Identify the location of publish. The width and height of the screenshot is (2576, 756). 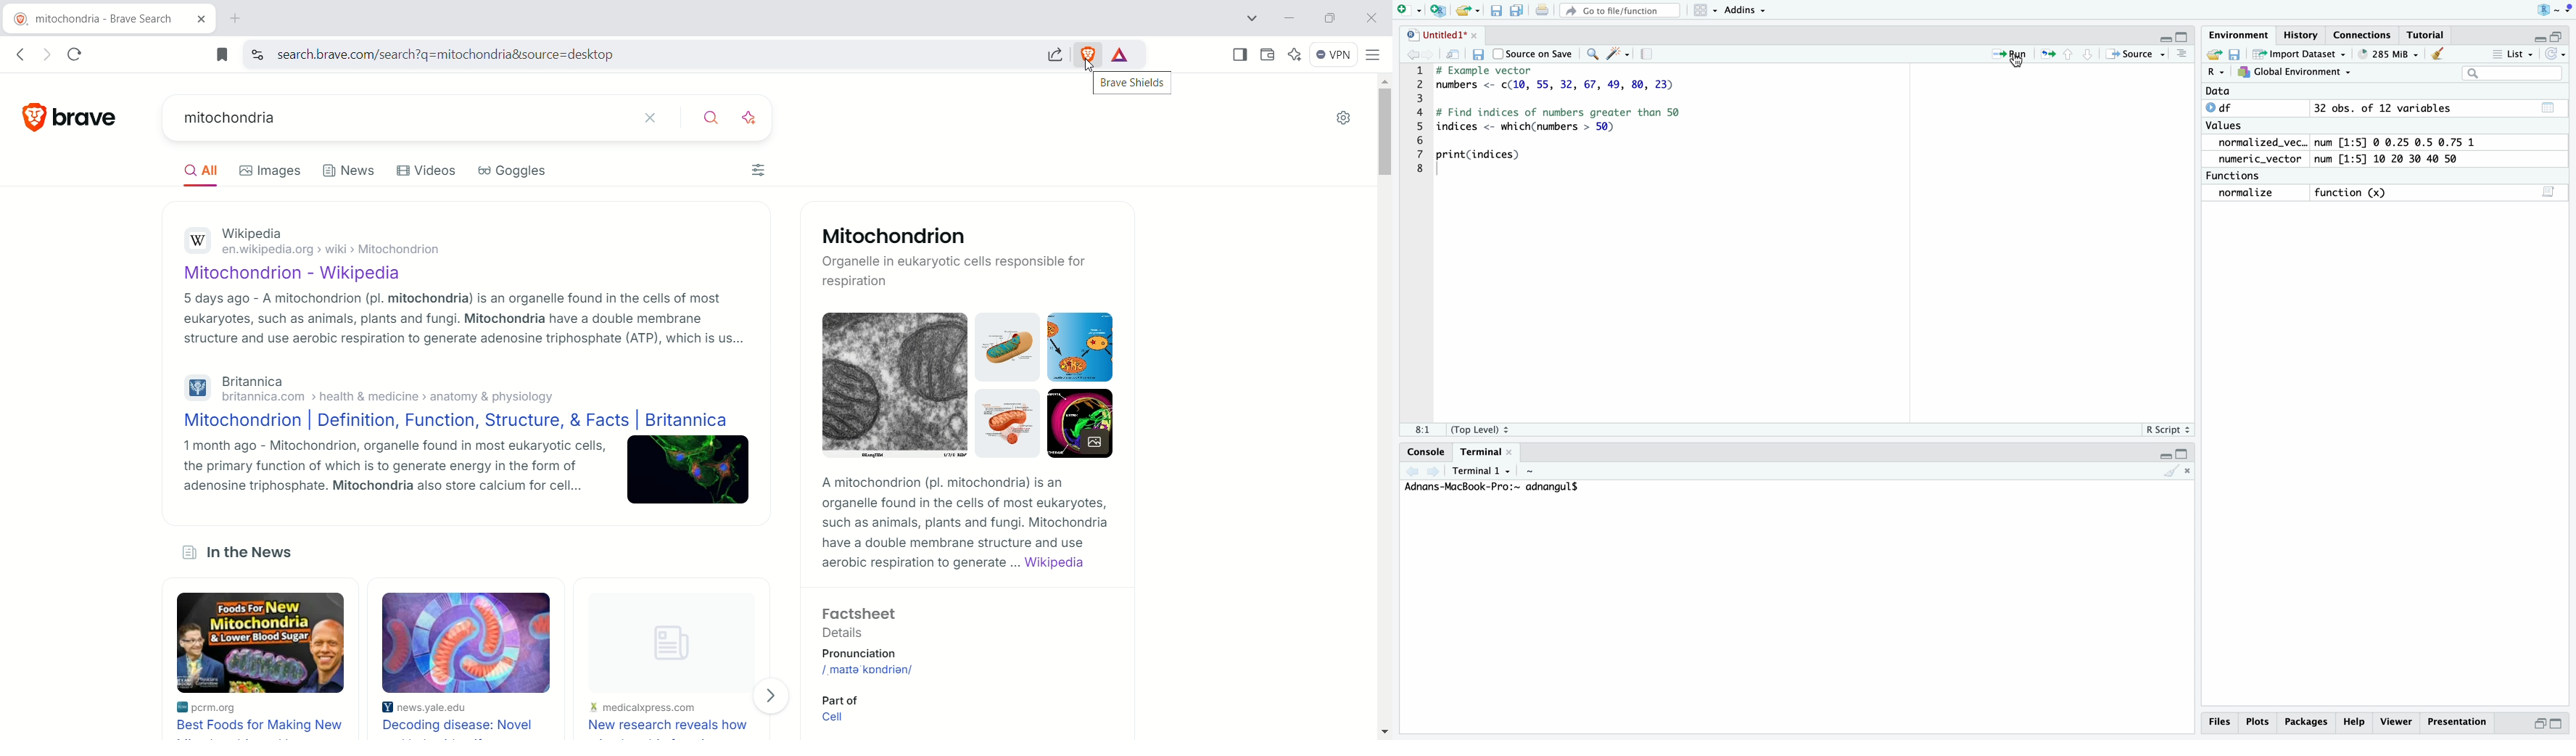
(2049, 54).